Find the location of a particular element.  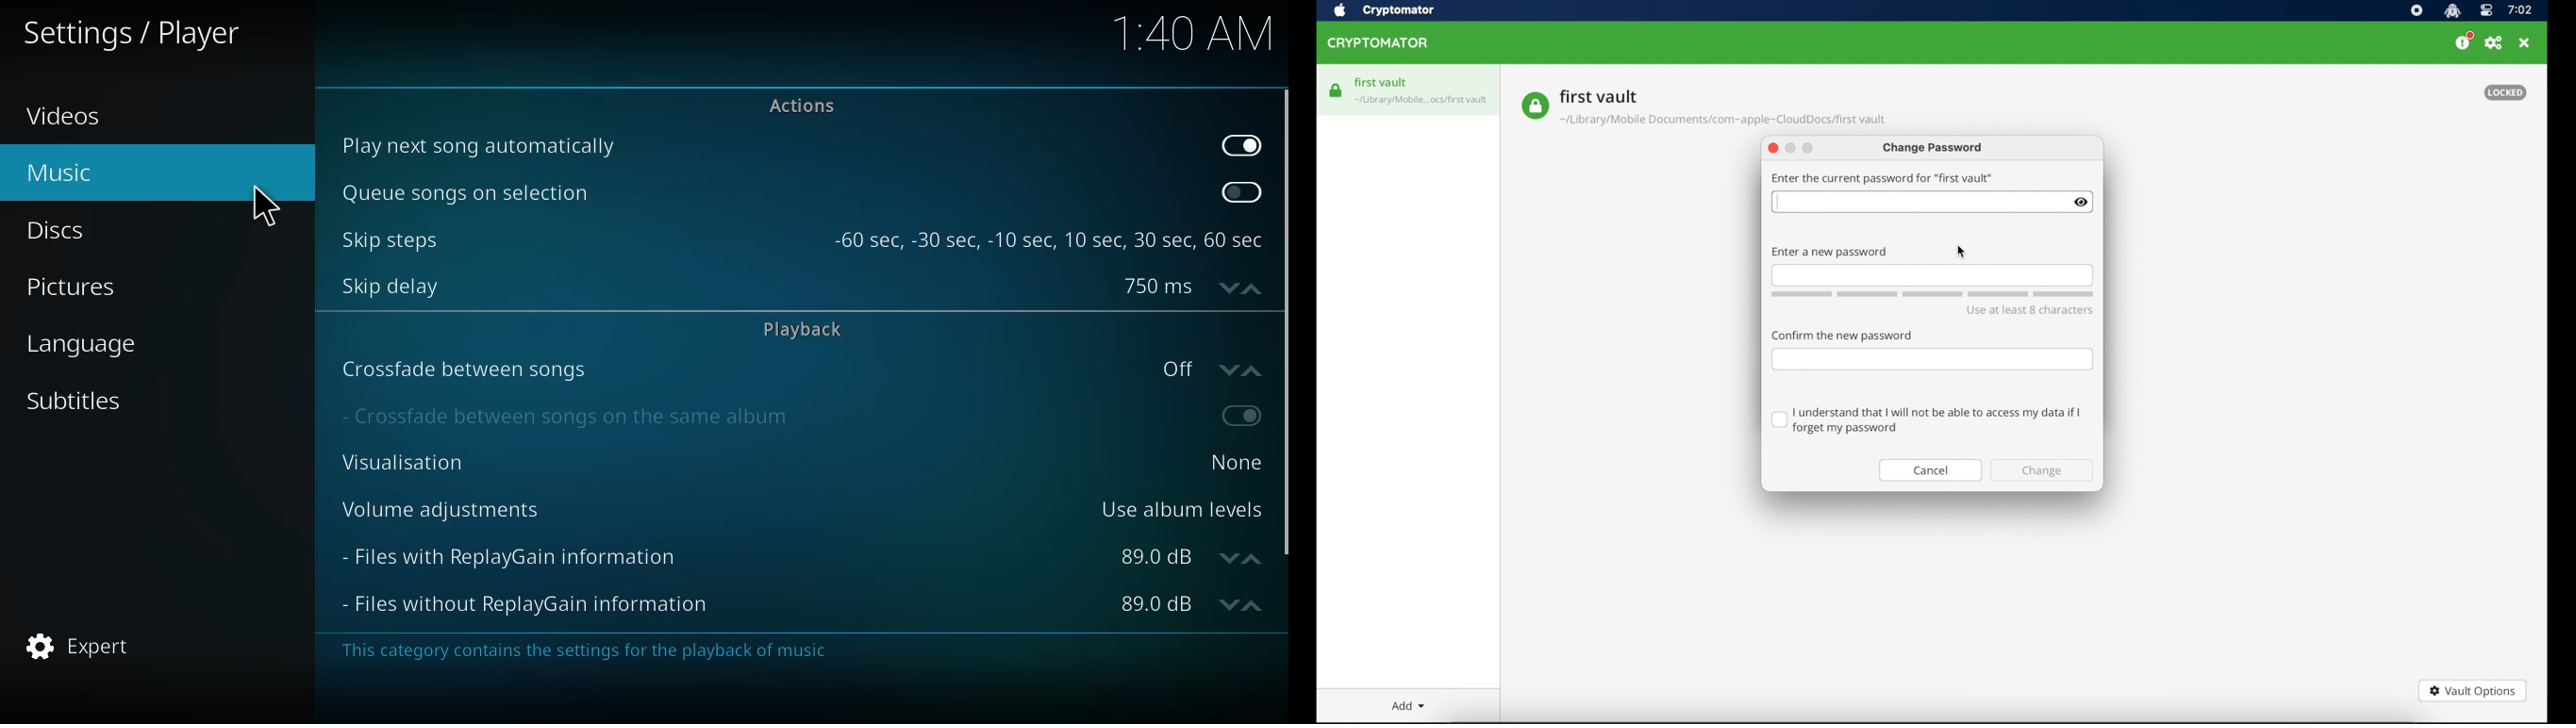

language is located at coordinates (90, 344).